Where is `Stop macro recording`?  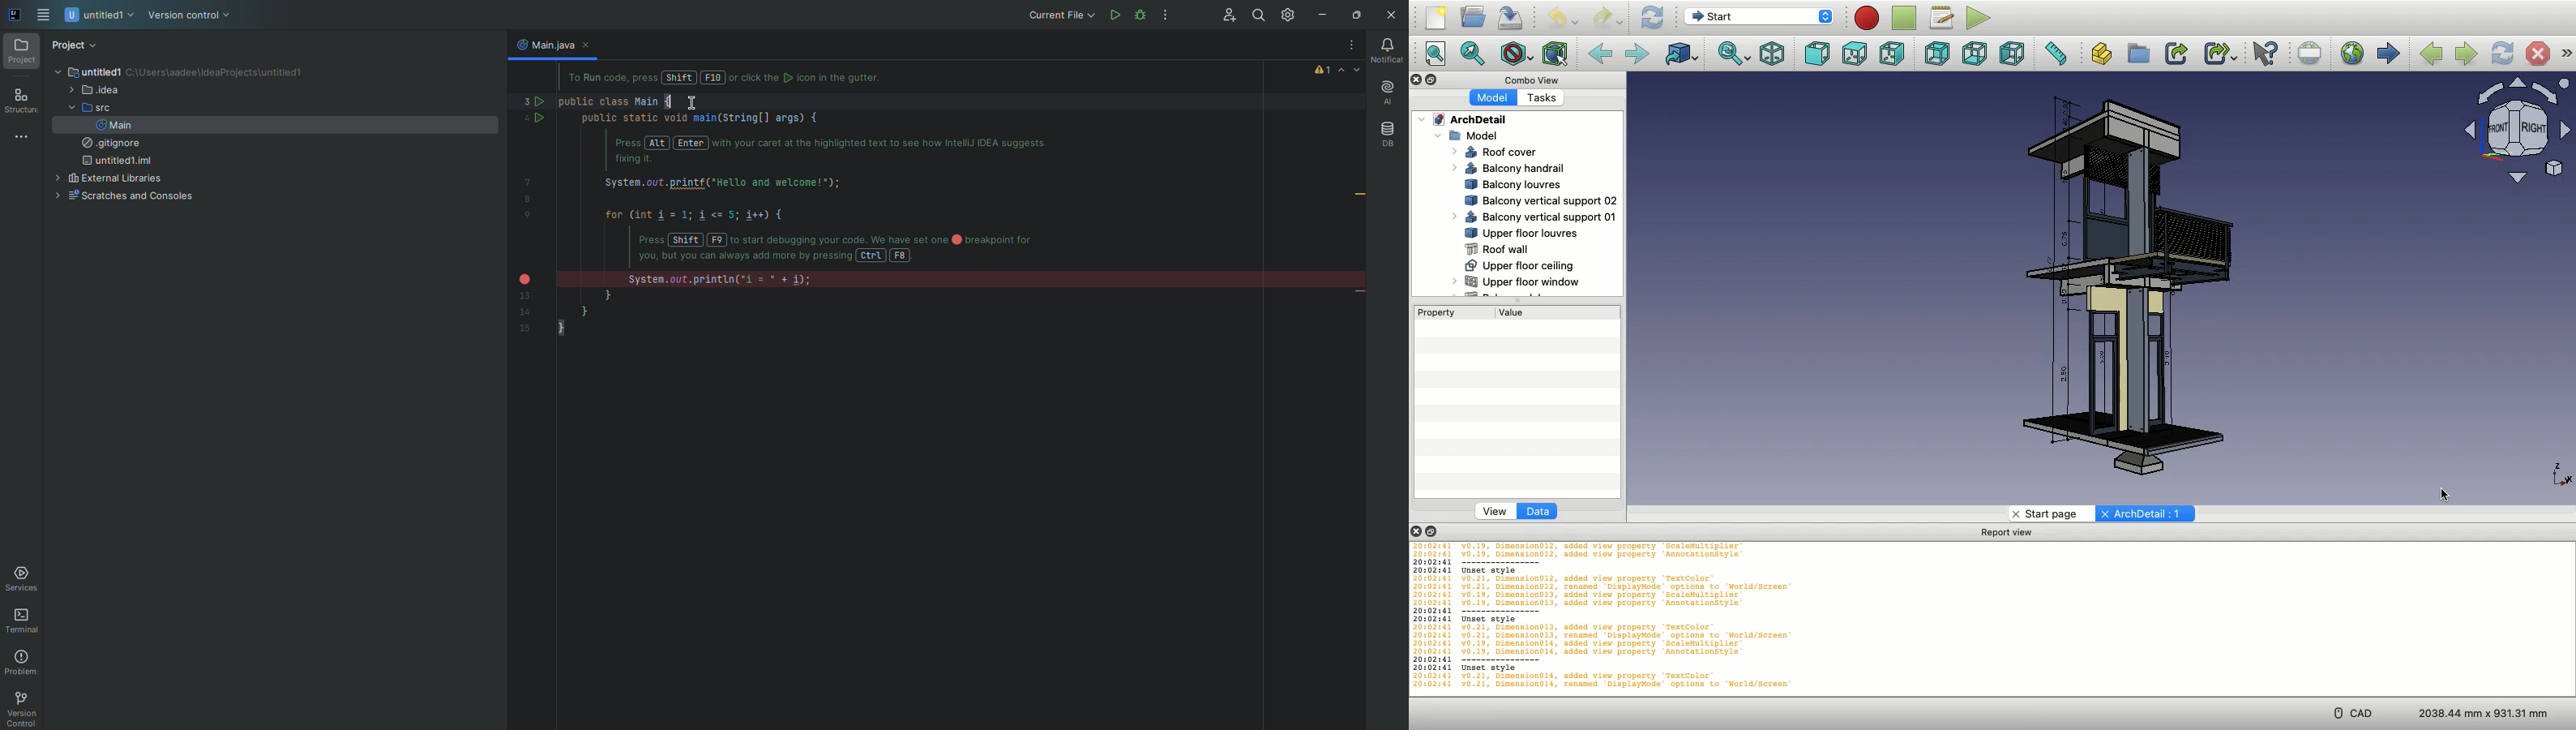
Stop macro recording is located at coordinates (1905, 19).